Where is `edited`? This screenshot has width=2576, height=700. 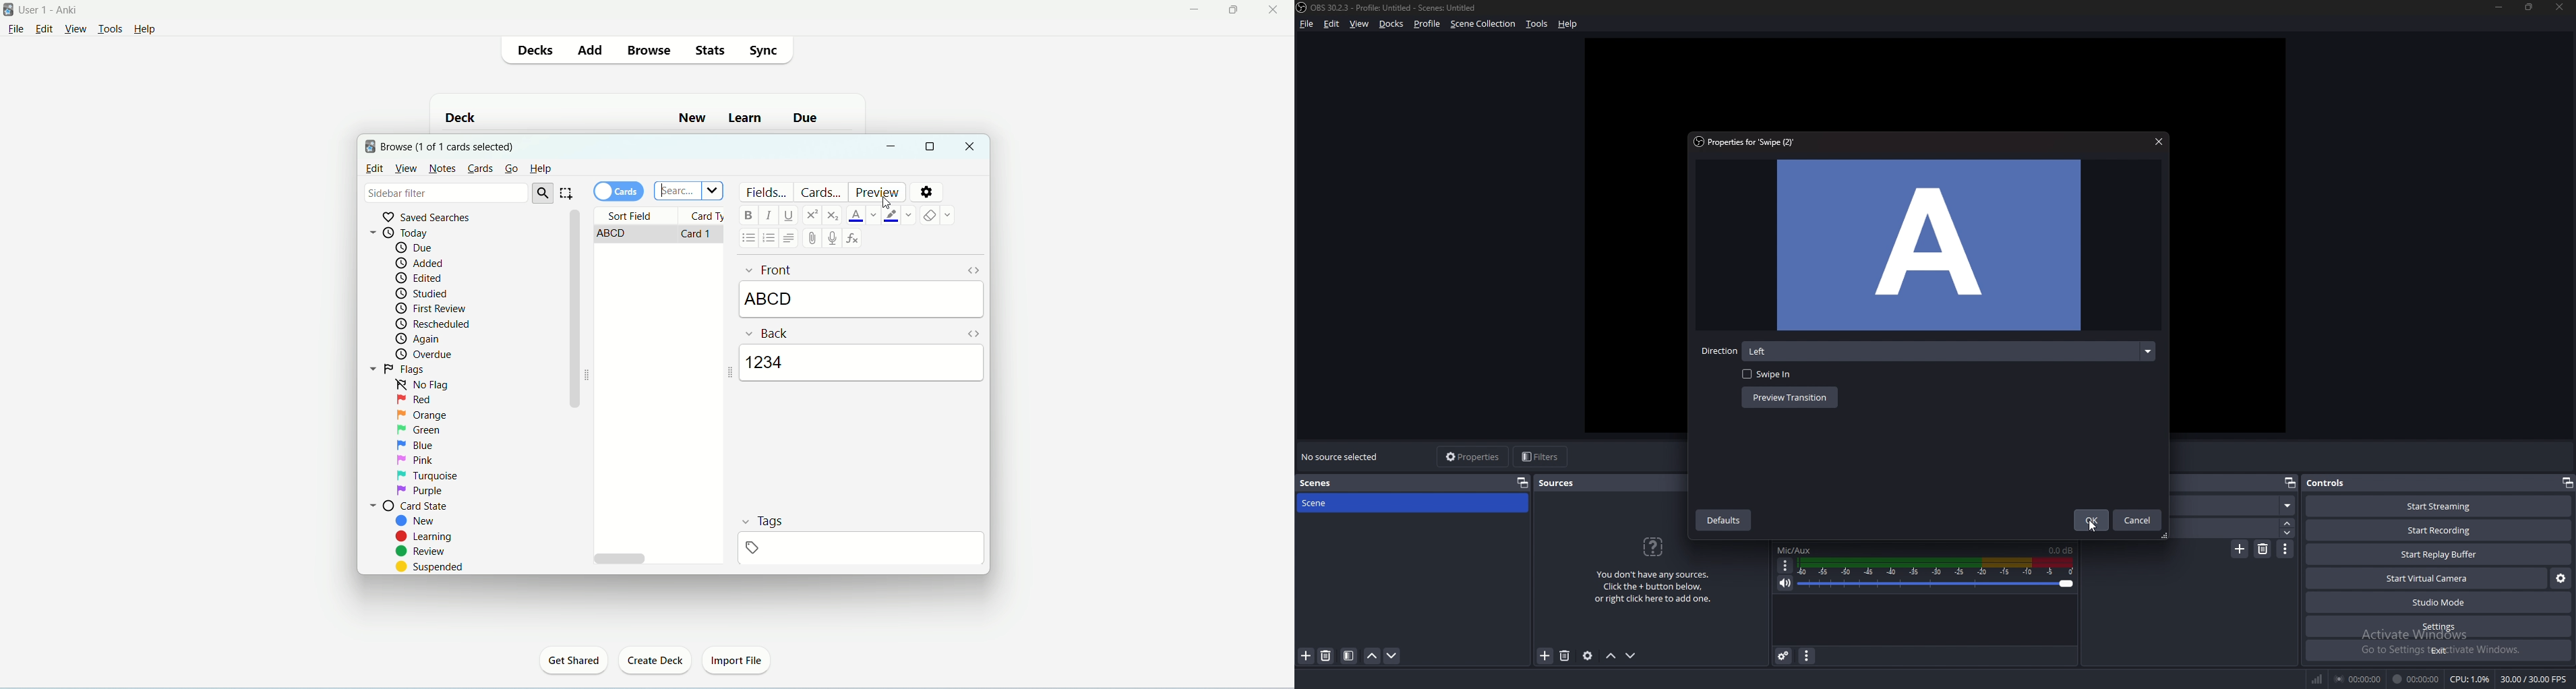 edited is located at coordinates (420, 278).